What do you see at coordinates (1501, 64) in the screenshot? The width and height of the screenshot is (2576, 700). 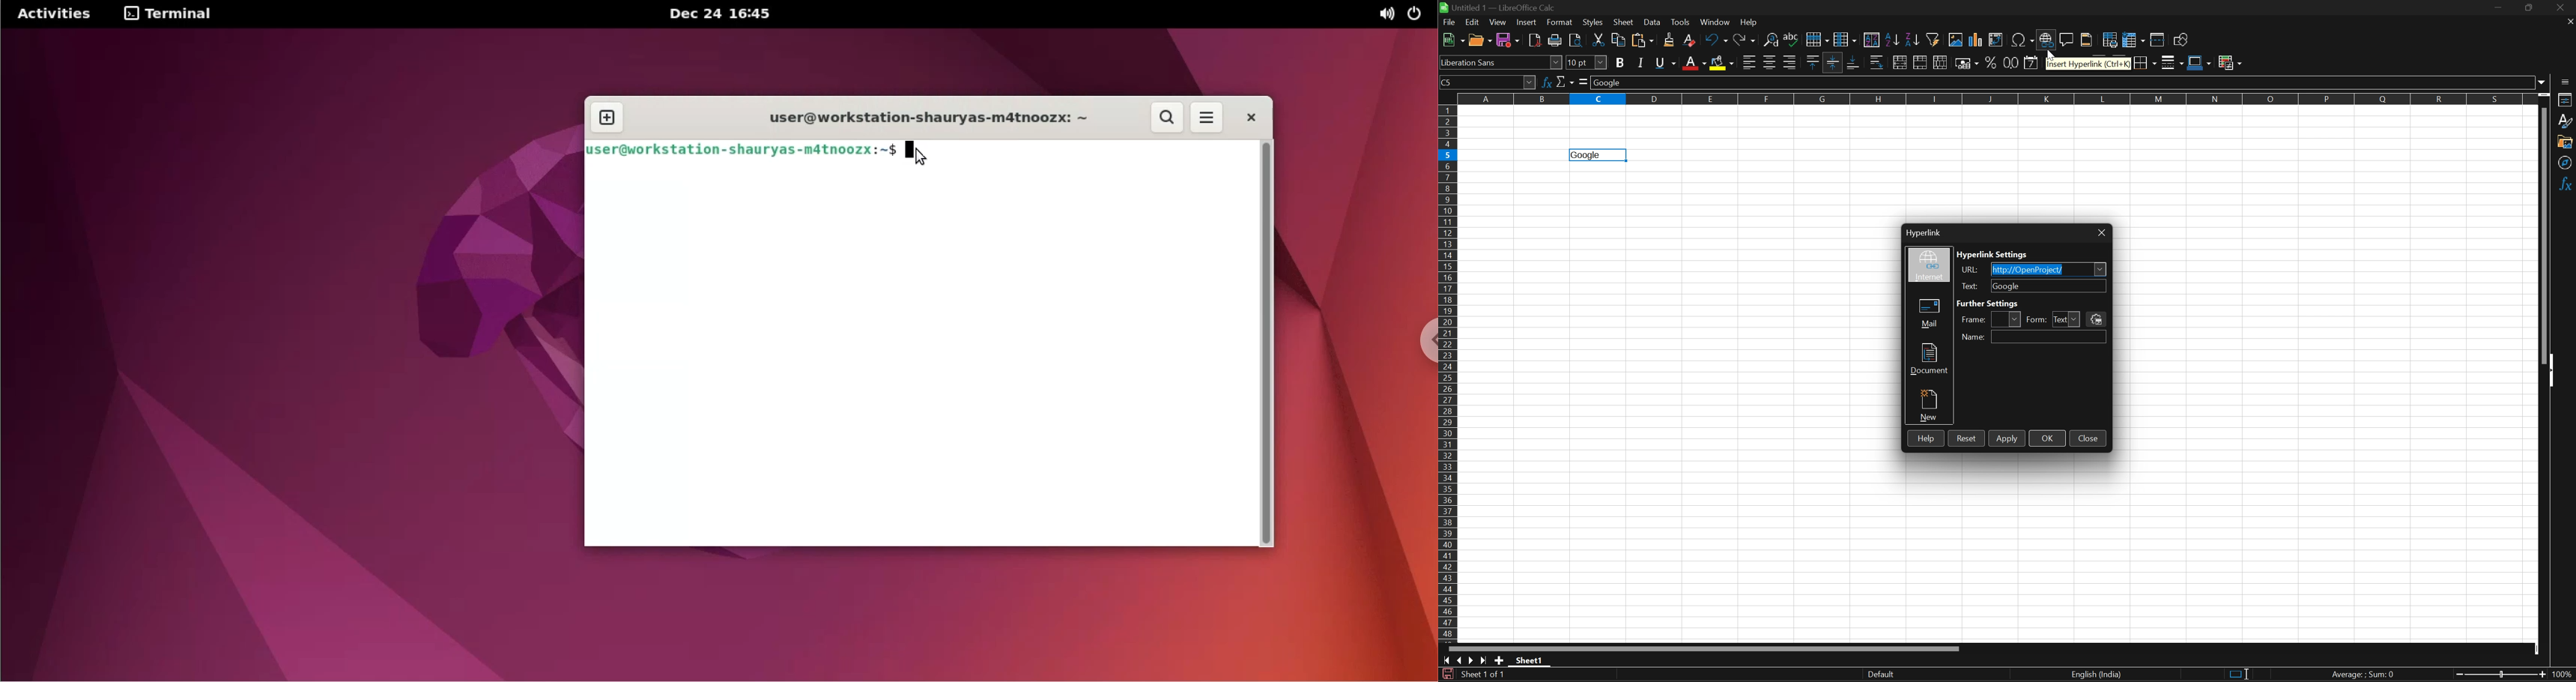 I see `Font name` at bounding box center [1501, 64].